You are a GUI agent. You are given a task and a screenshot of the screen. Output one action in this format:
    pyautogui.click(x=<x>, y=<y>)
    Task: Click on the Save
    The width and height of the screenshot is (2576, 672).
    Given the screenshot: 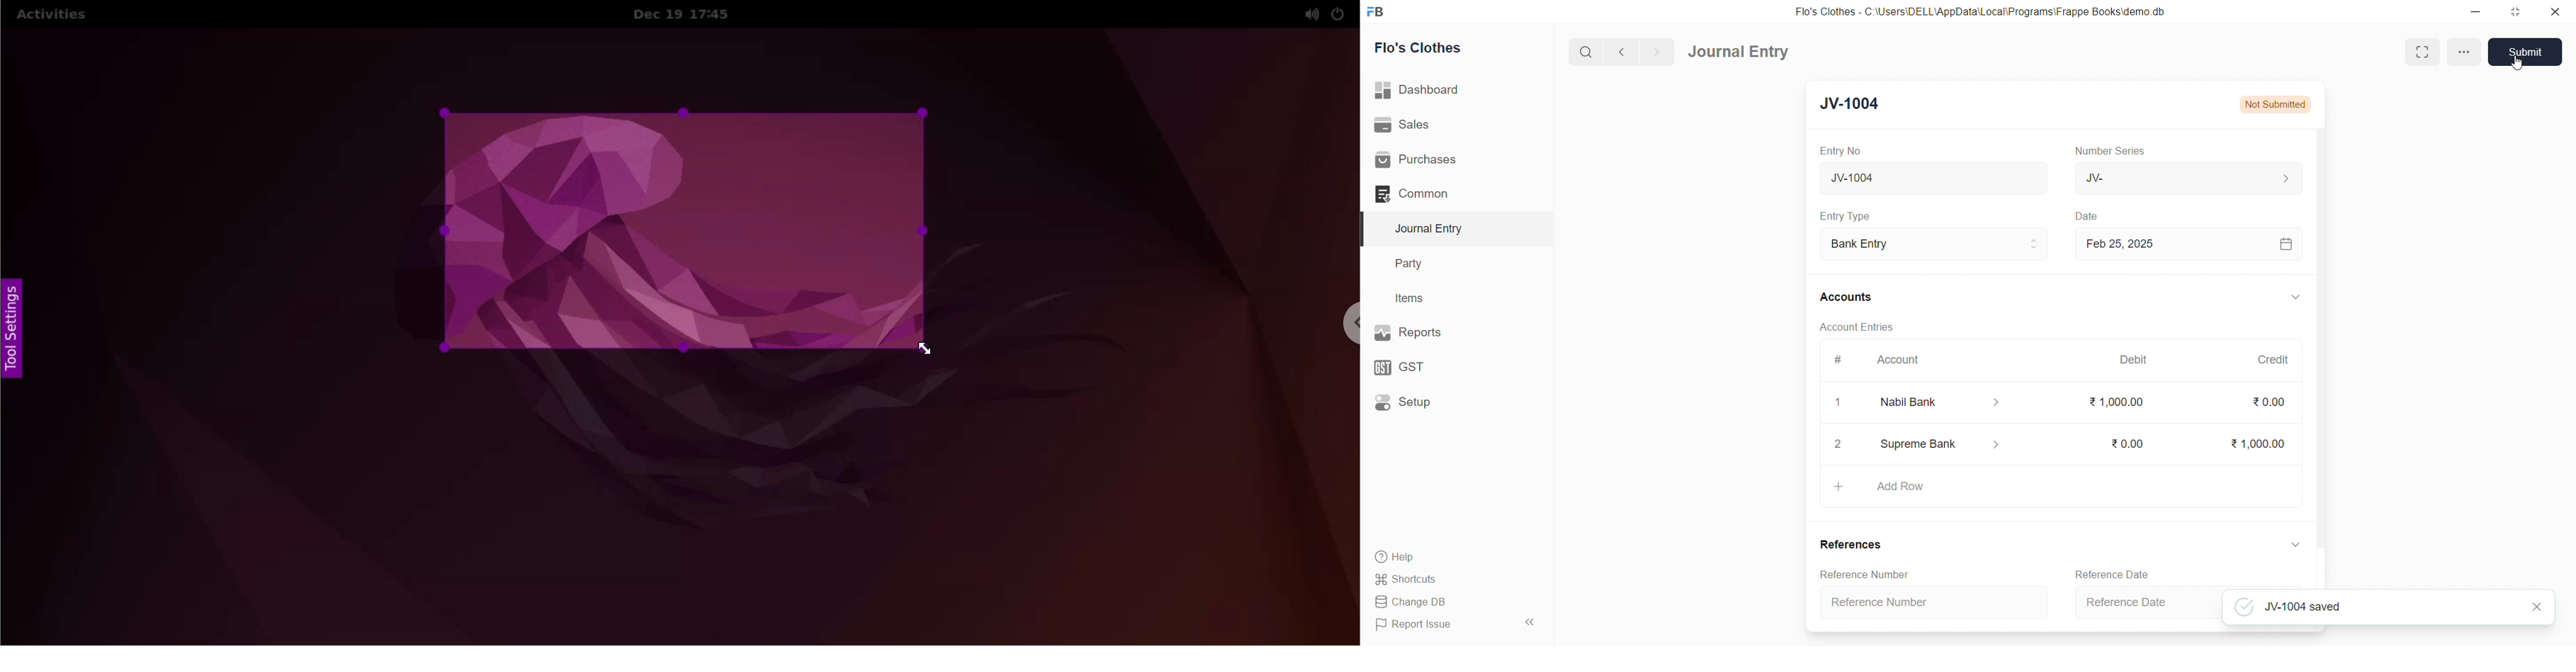 What is the action you would take?
    pyautogui.click(x=2526, y=52)
    